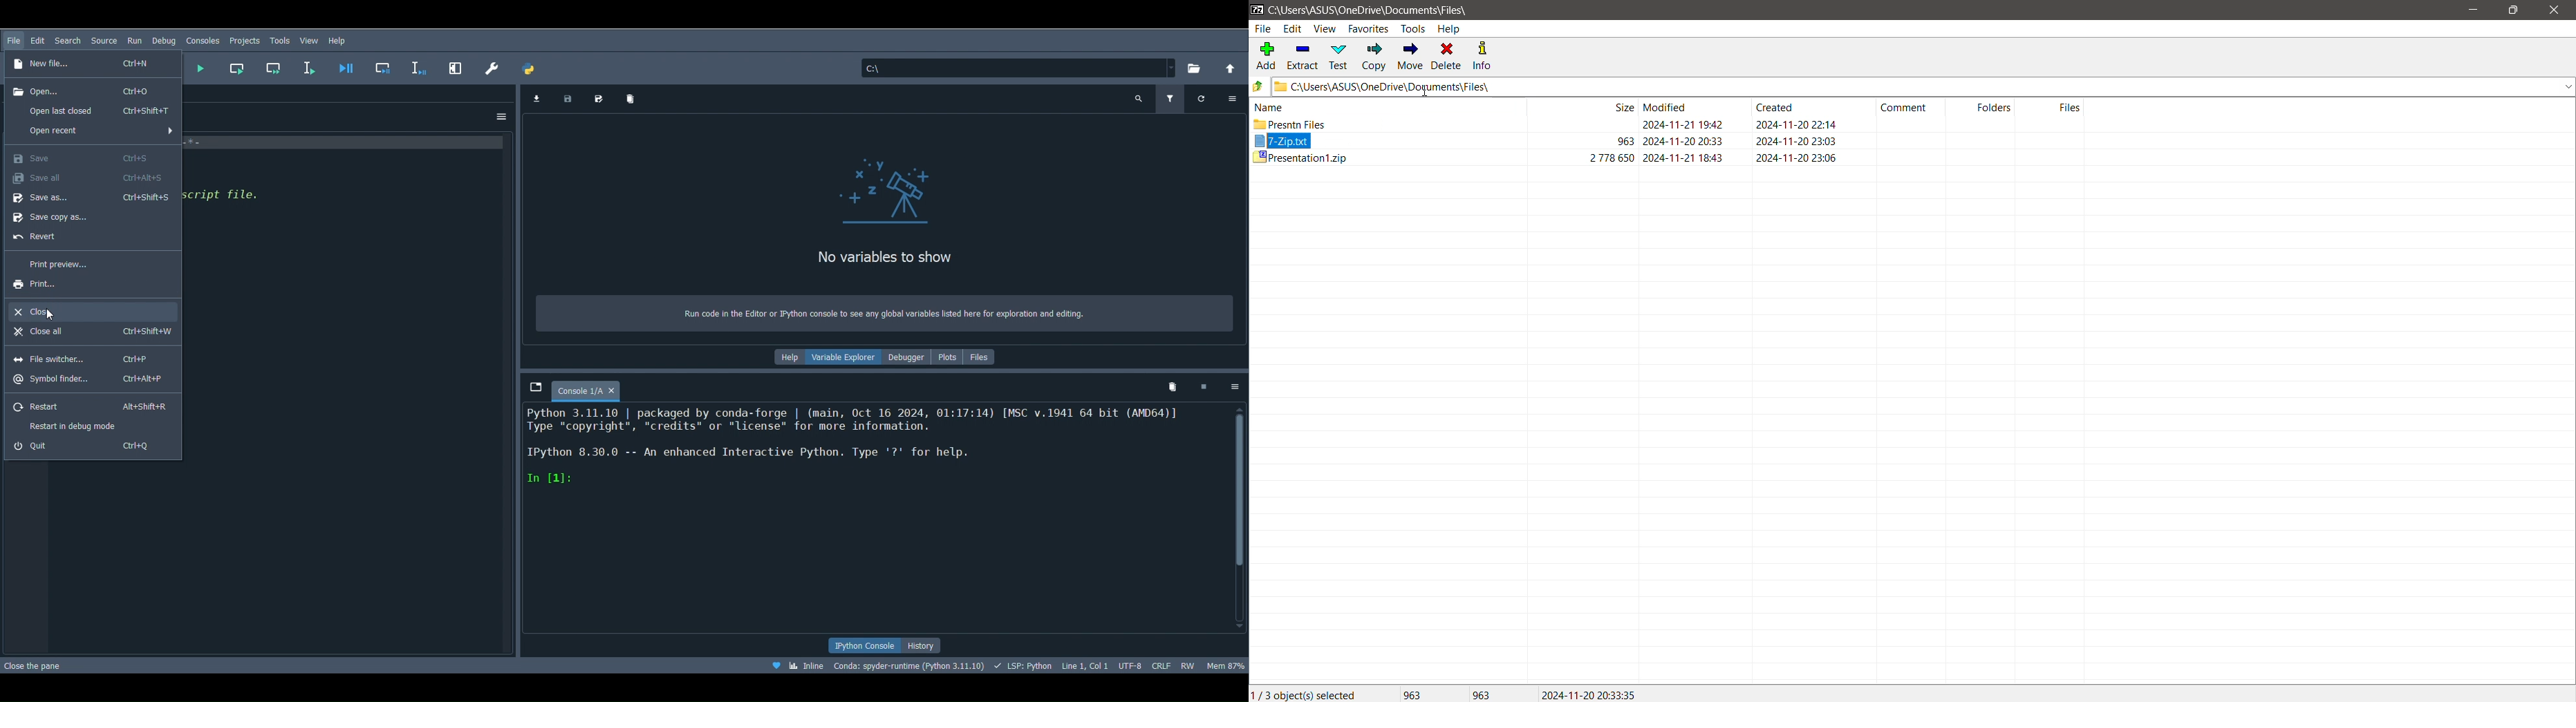 This screenshot has height=728, width=2576. Describe the element at coordinates (1236, 99) in the screenshot. I see `Options` at that location.